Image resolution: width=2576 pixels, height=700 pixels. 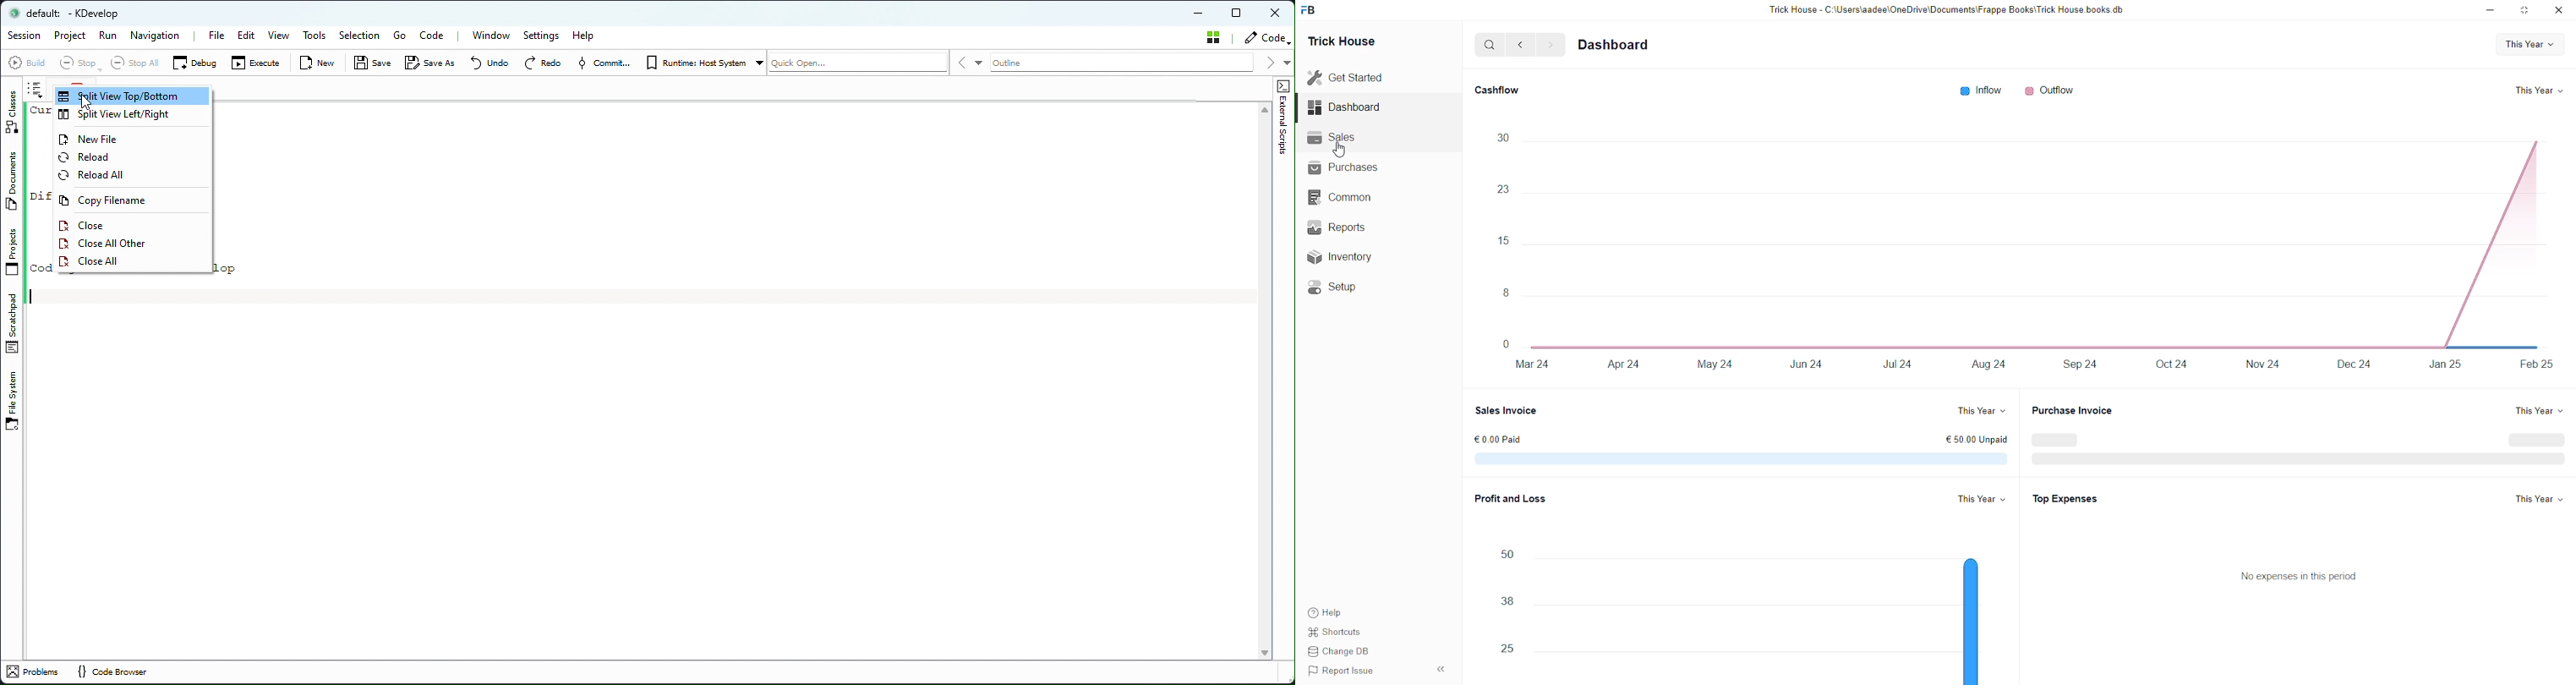 I want to click on Inventory, so click(x=1343, y=254).